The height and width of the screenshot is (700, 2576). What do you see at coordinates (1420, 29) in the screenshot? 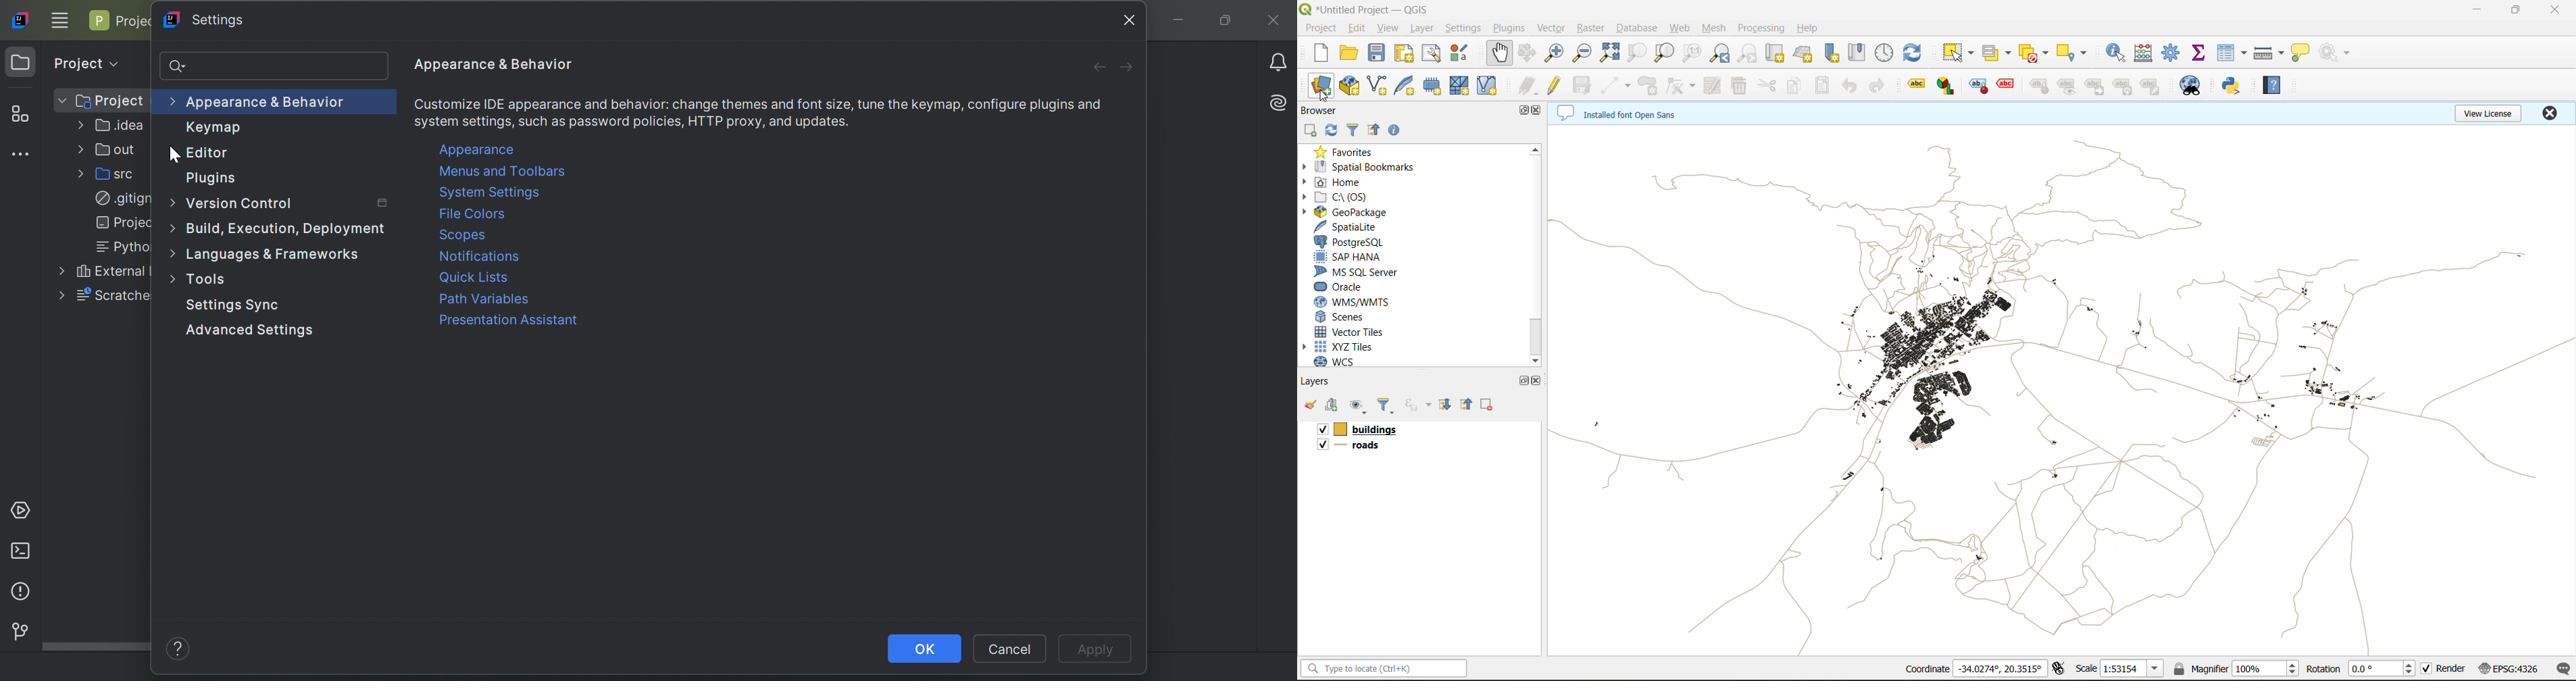
I see `layer` at bounding box center [1420, 29].